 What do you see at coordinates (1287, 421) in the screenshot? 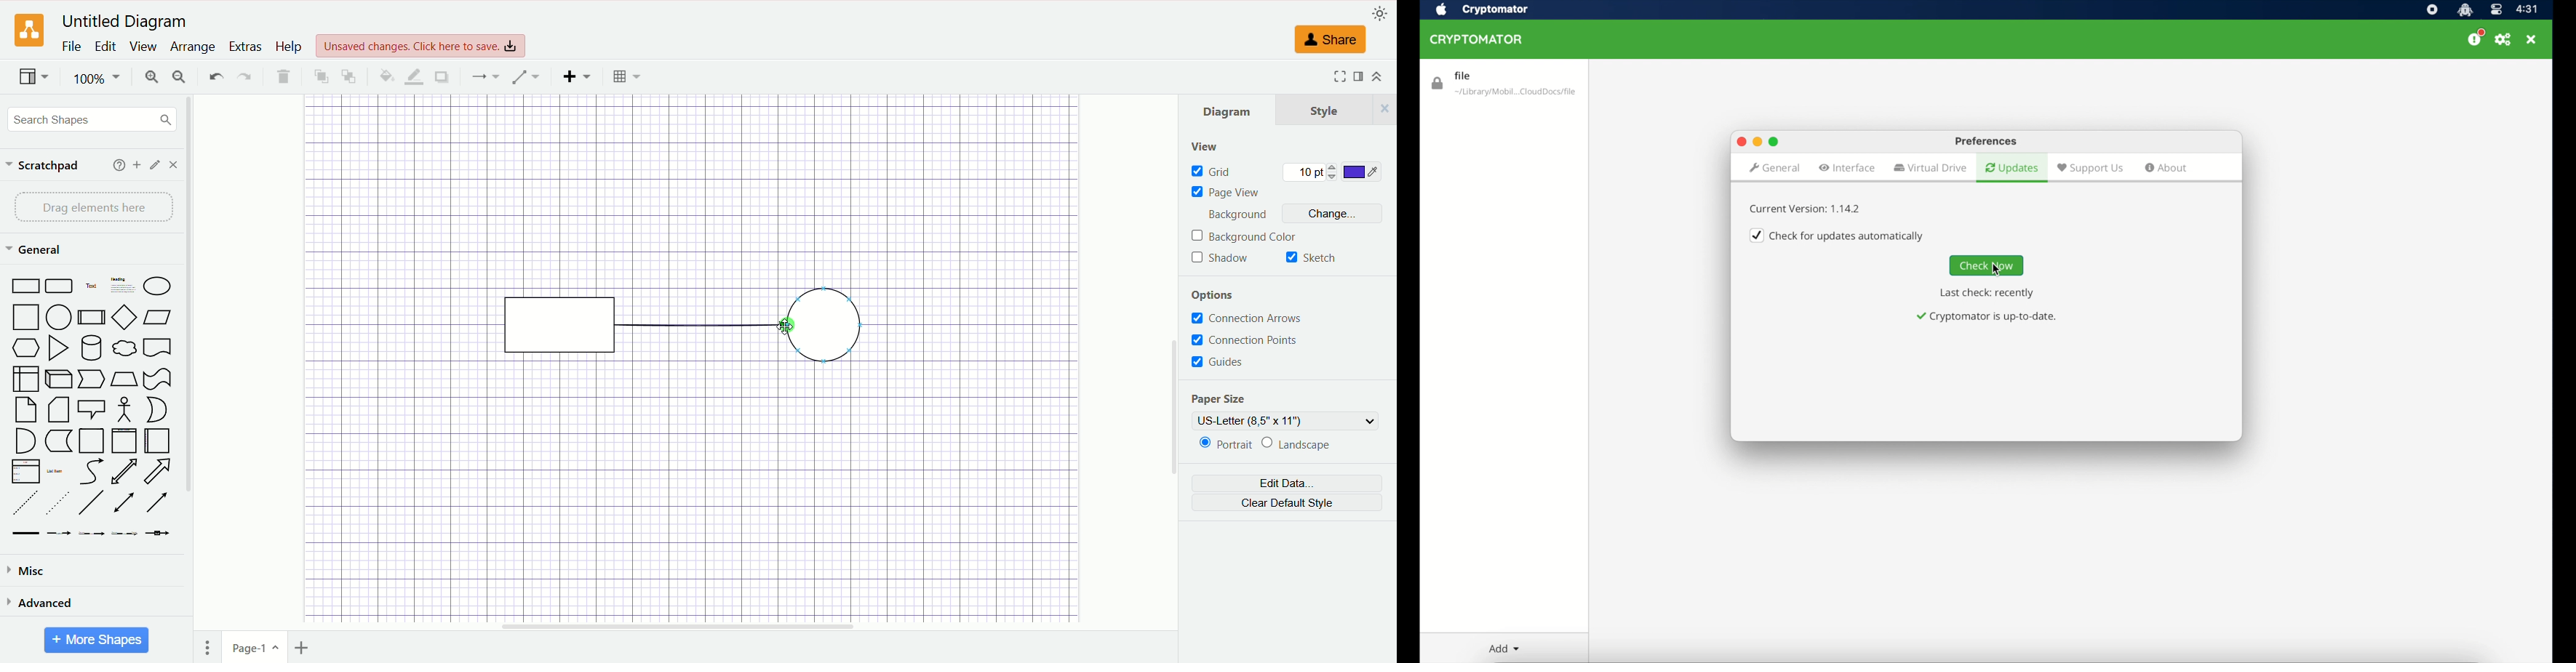
I see `US-letter` at bounding box center [1287, 421].